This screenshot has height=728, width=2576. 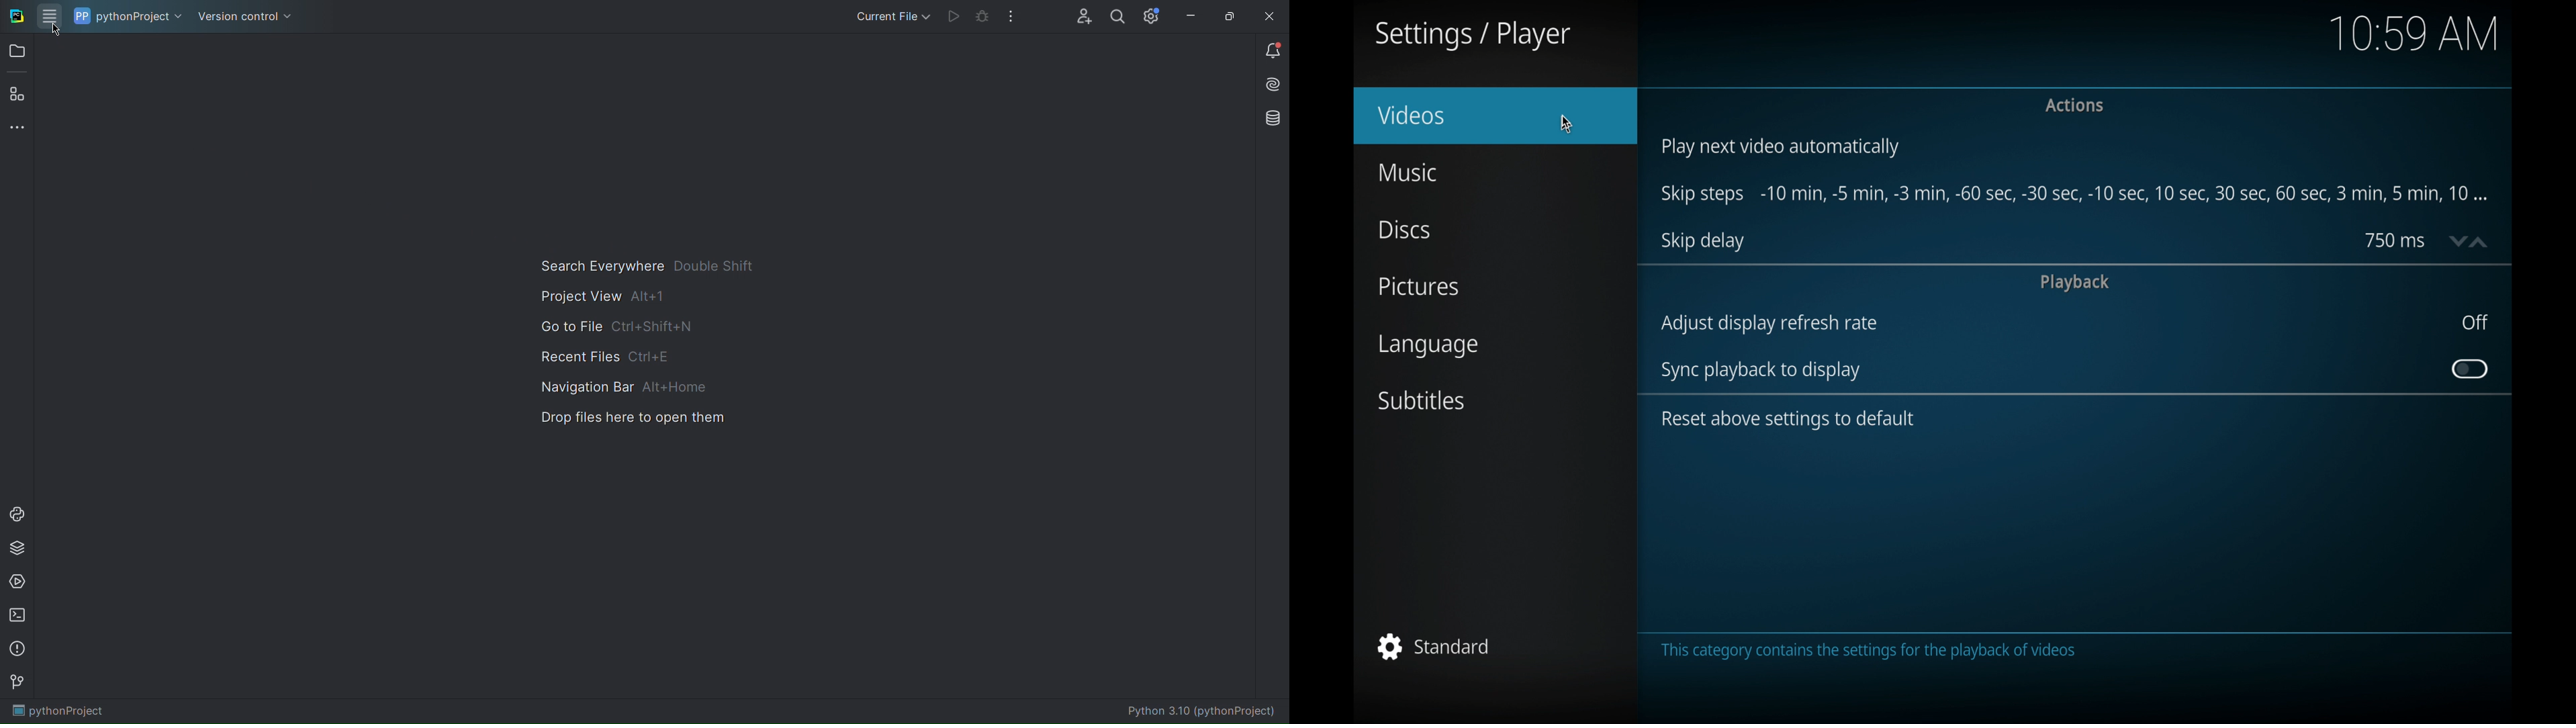 I want to click on discs, so click(x=1407, y=230).